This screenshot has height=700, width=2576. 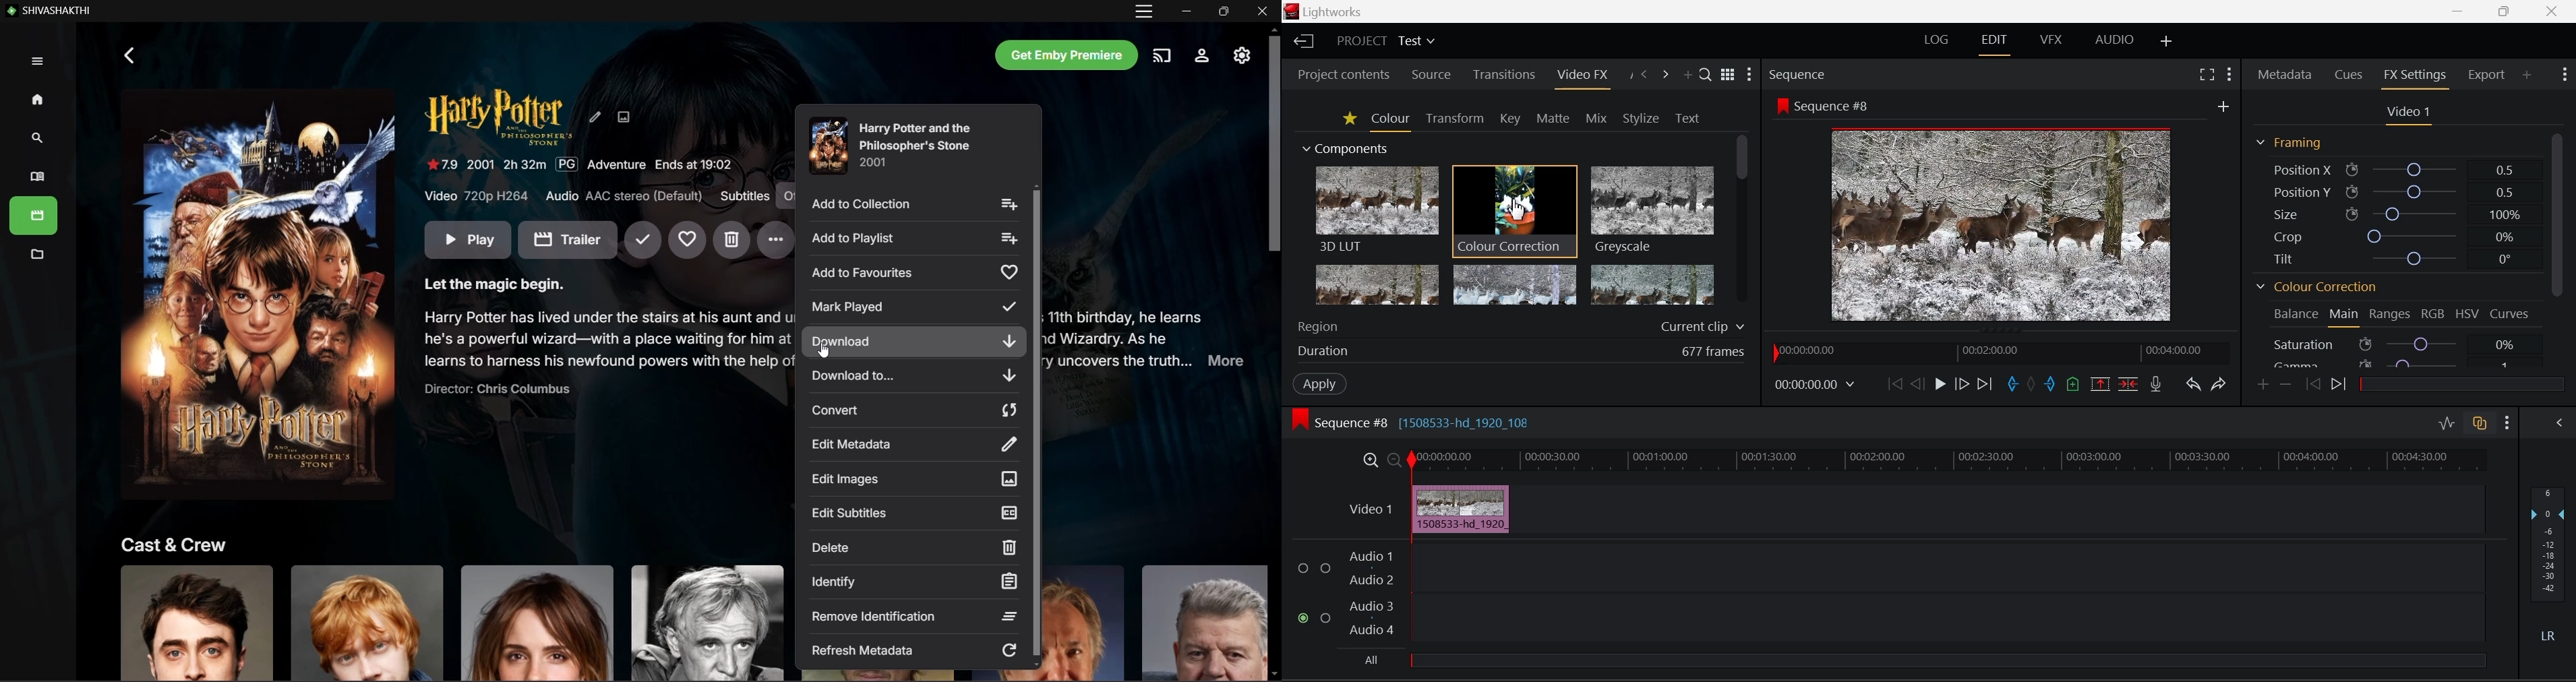 I want to click on Minimize, so click(x=1187, y=11).